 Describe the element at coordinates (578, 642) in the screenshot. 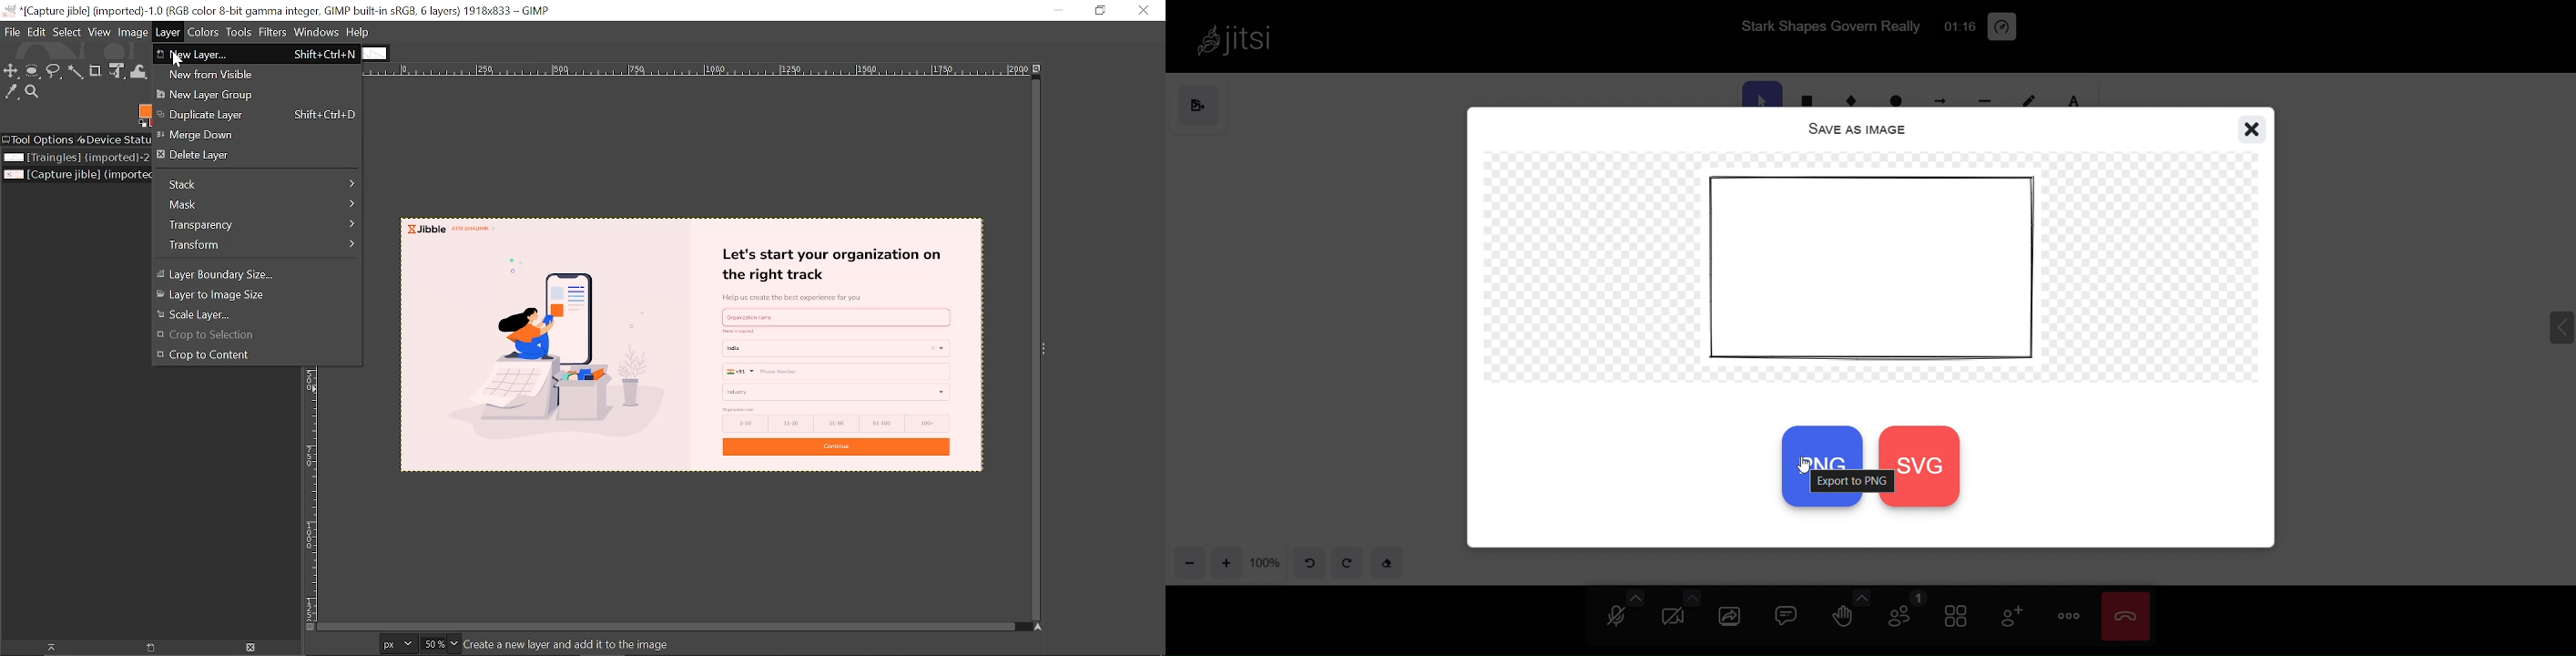

I see `create a new layer and add it to the image` at that location.